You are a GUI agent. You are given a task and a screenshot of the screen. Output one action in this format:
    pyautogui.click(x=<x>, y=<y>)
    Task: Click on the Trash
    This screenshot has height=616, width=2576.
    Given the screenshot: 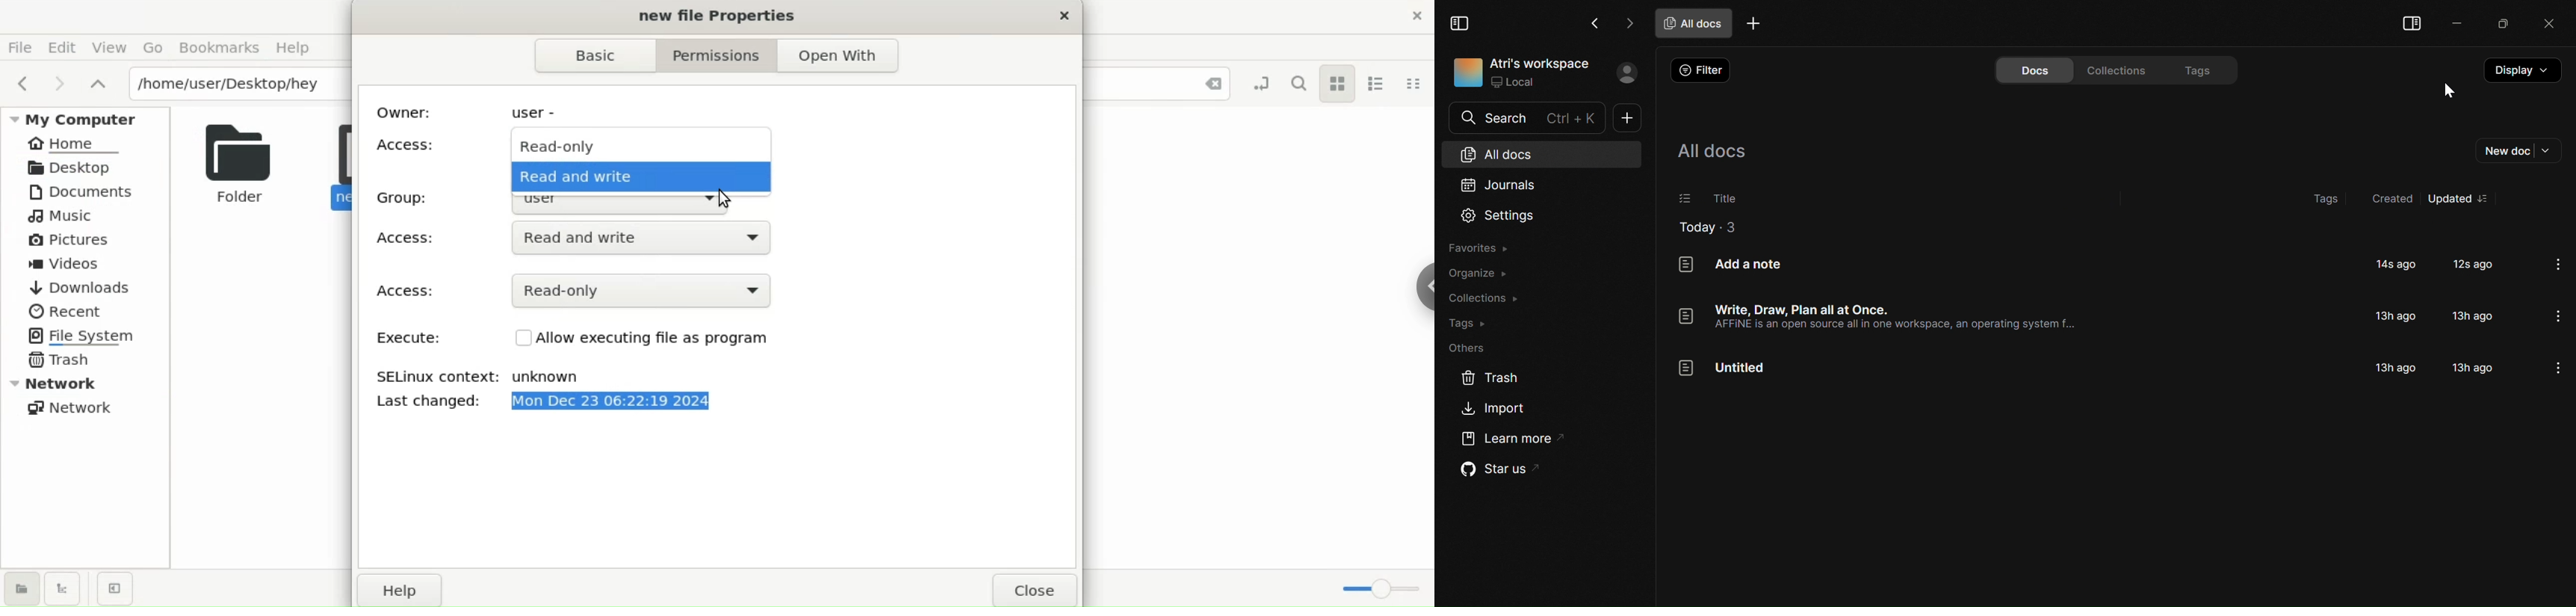 What is the action you would take?
    pyautogui.click(x=61, y=361)
    